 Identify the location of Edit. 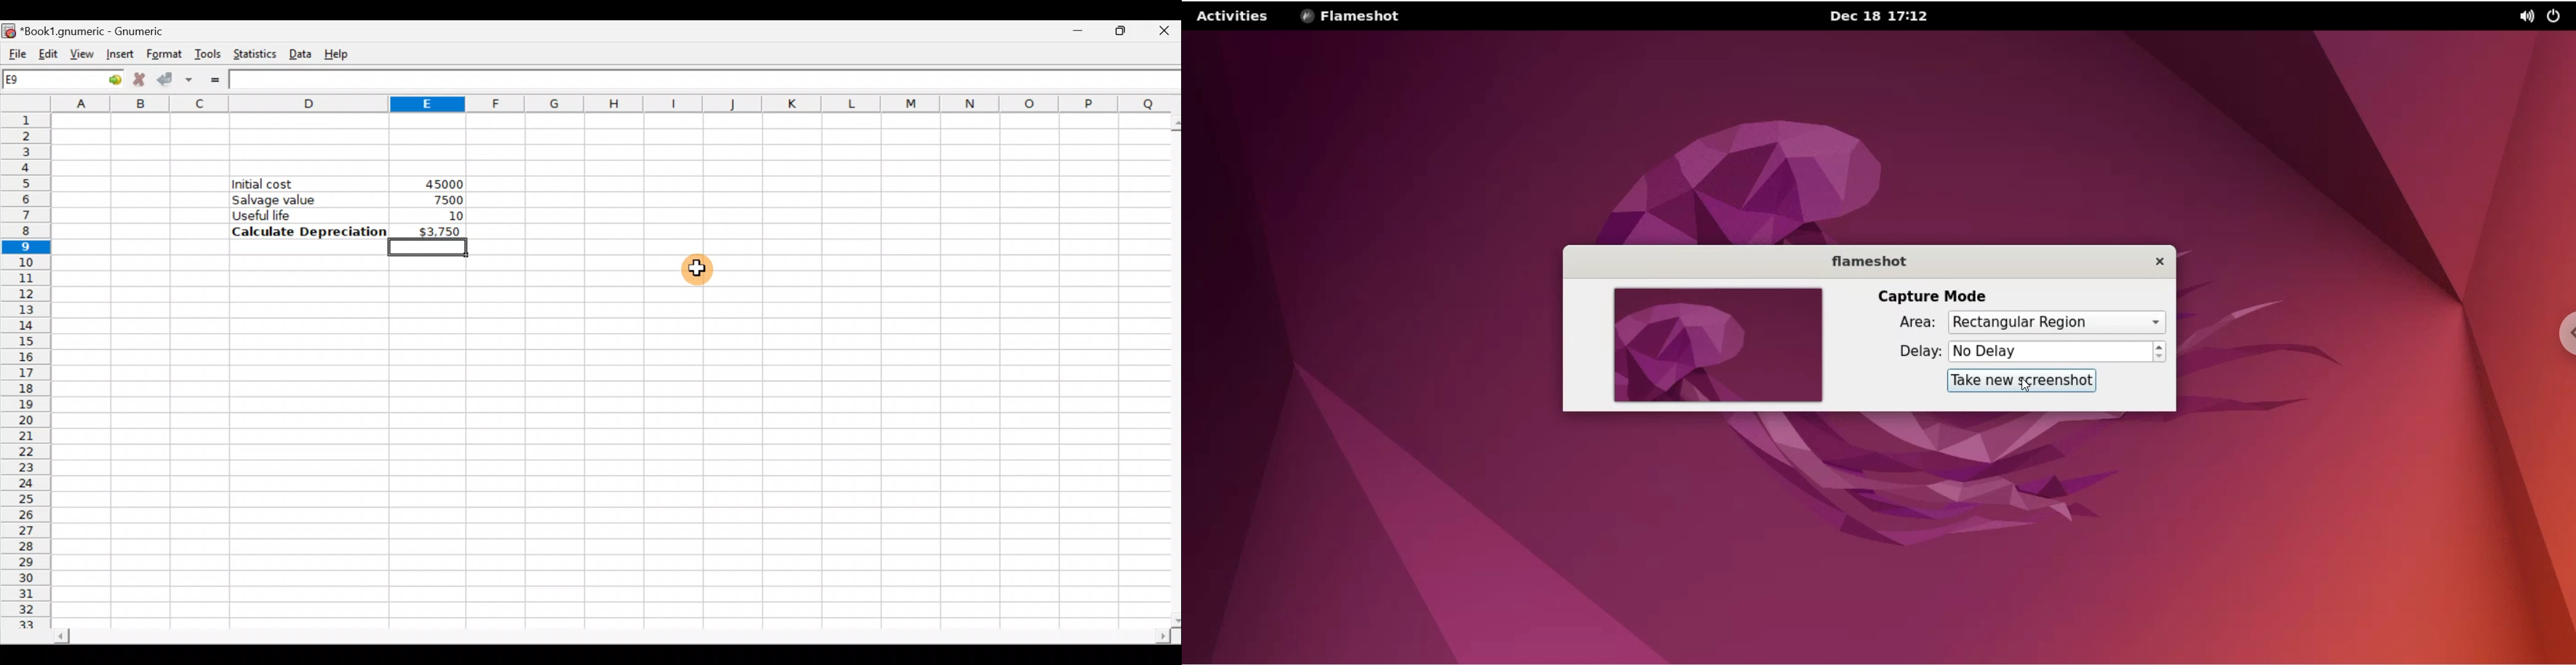
(49, 50).